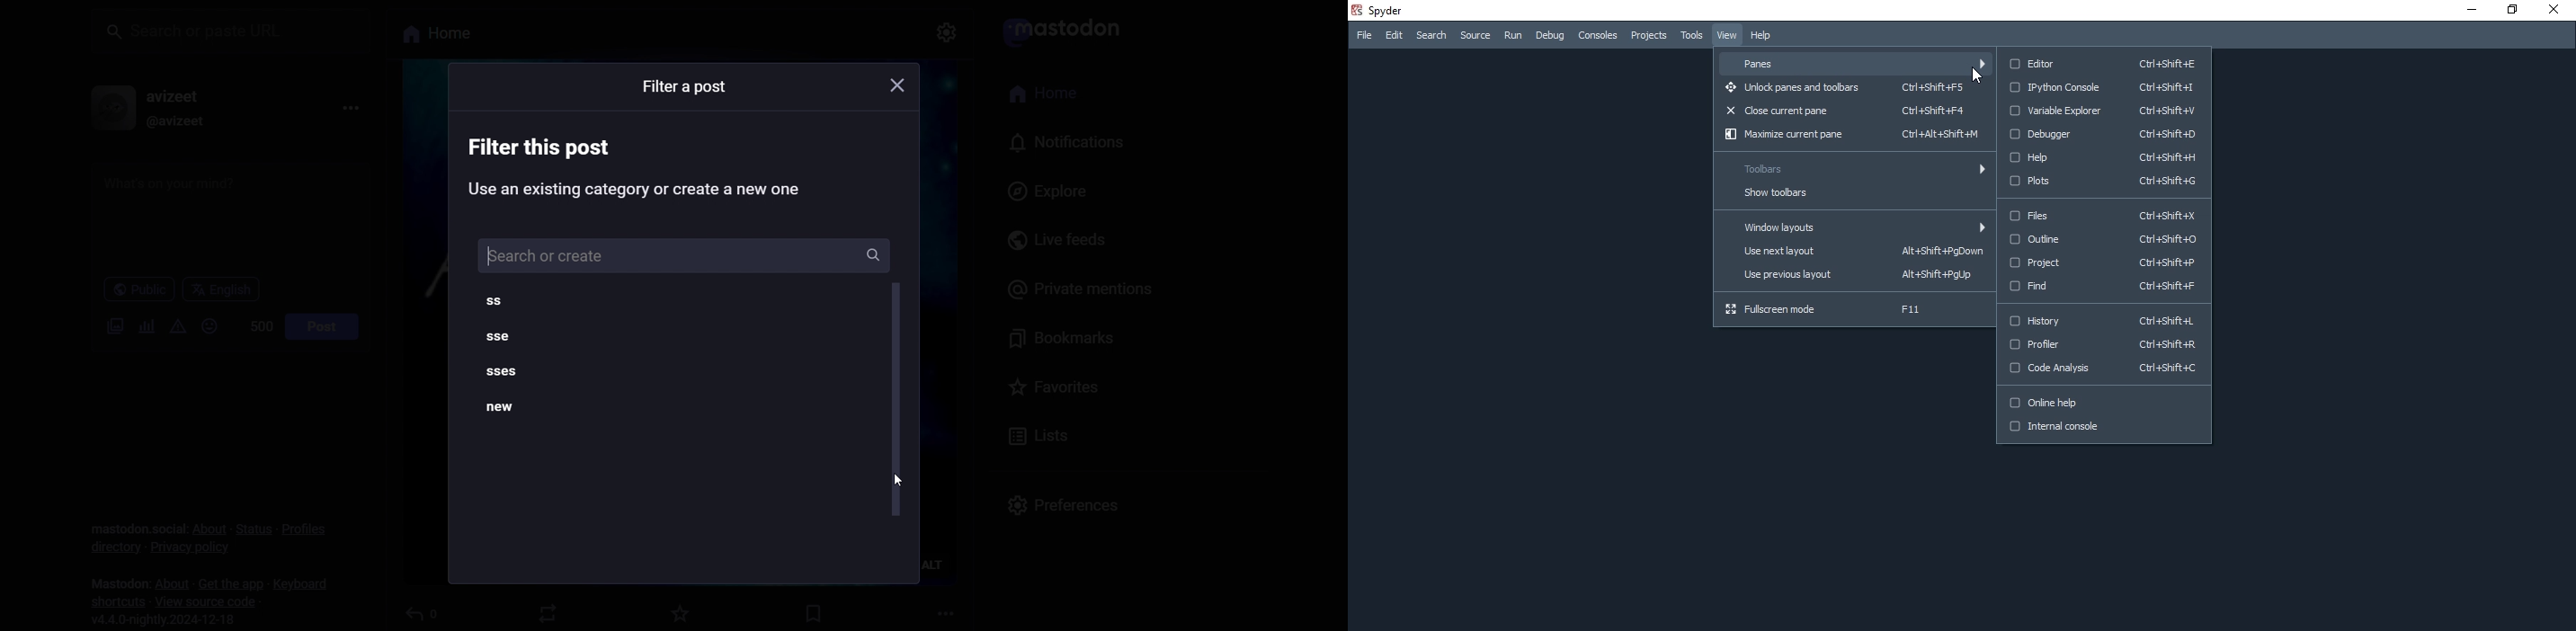 The image size is (2576, 644). Describe the element at coordinates (2102, 183) in the screenshot. I see `Plots` at that location.